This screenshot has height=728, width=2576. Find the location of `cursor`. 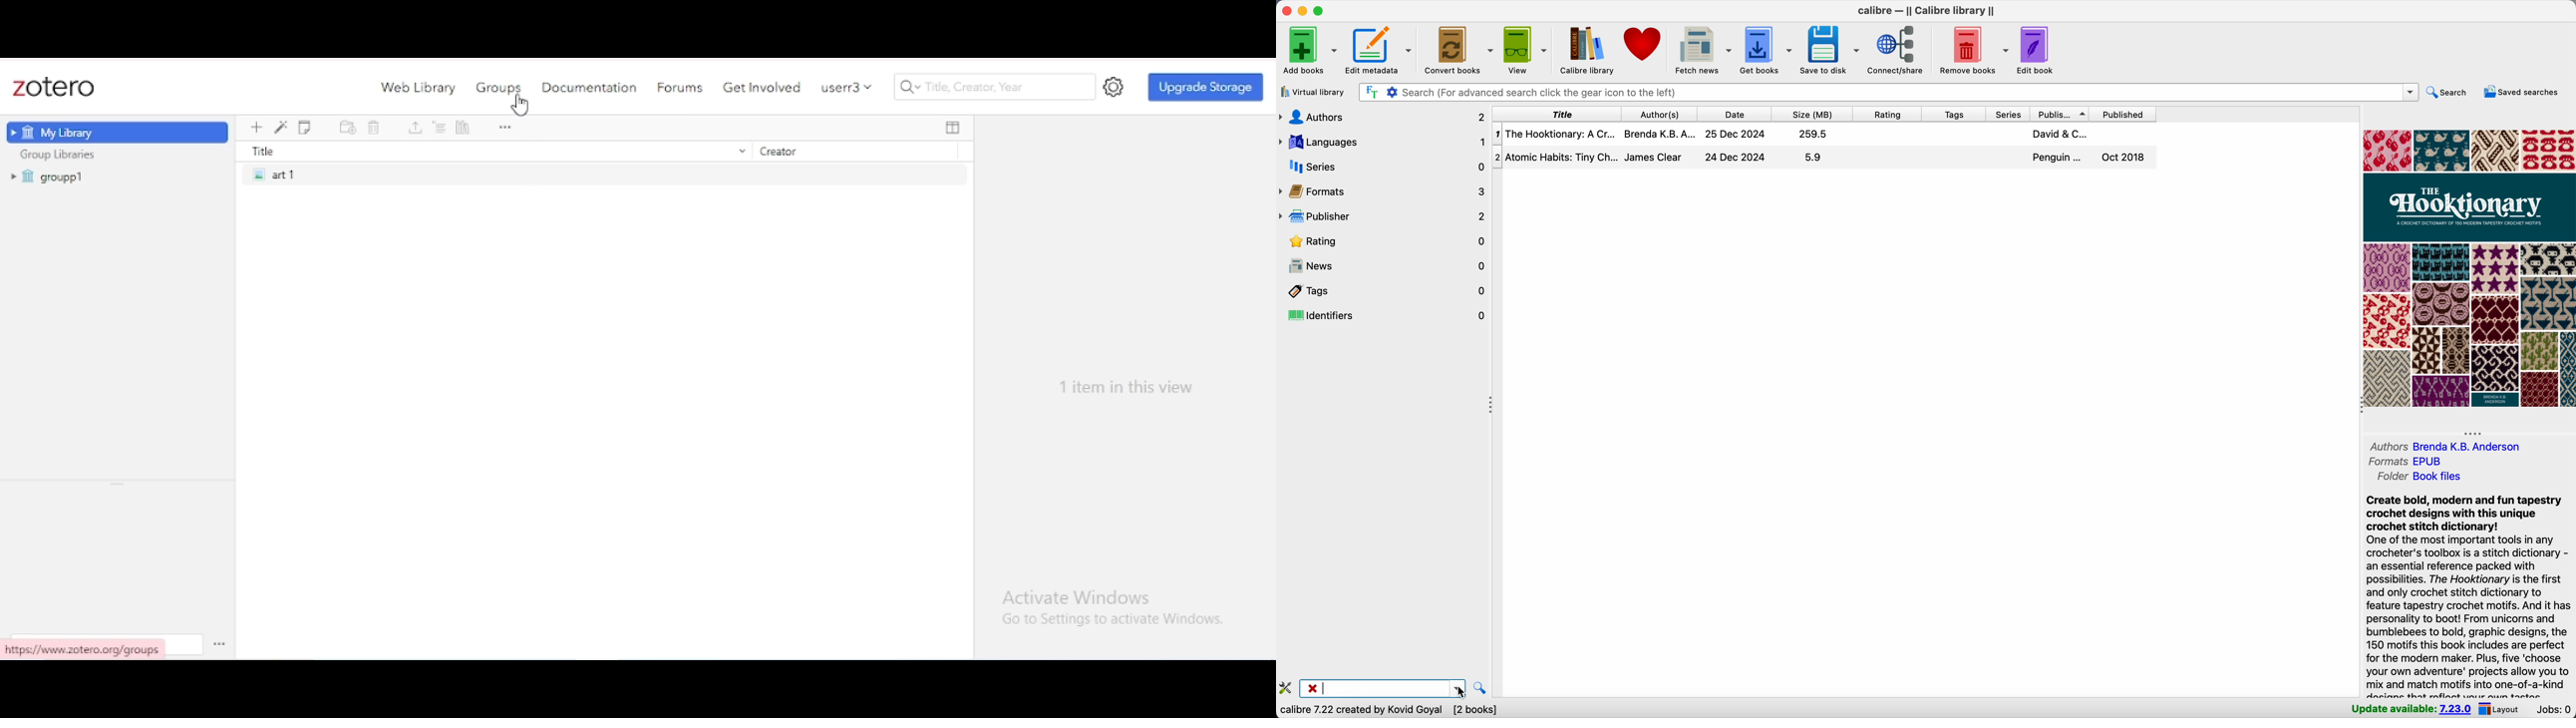

cursor is located at coordinates (1461, 691).